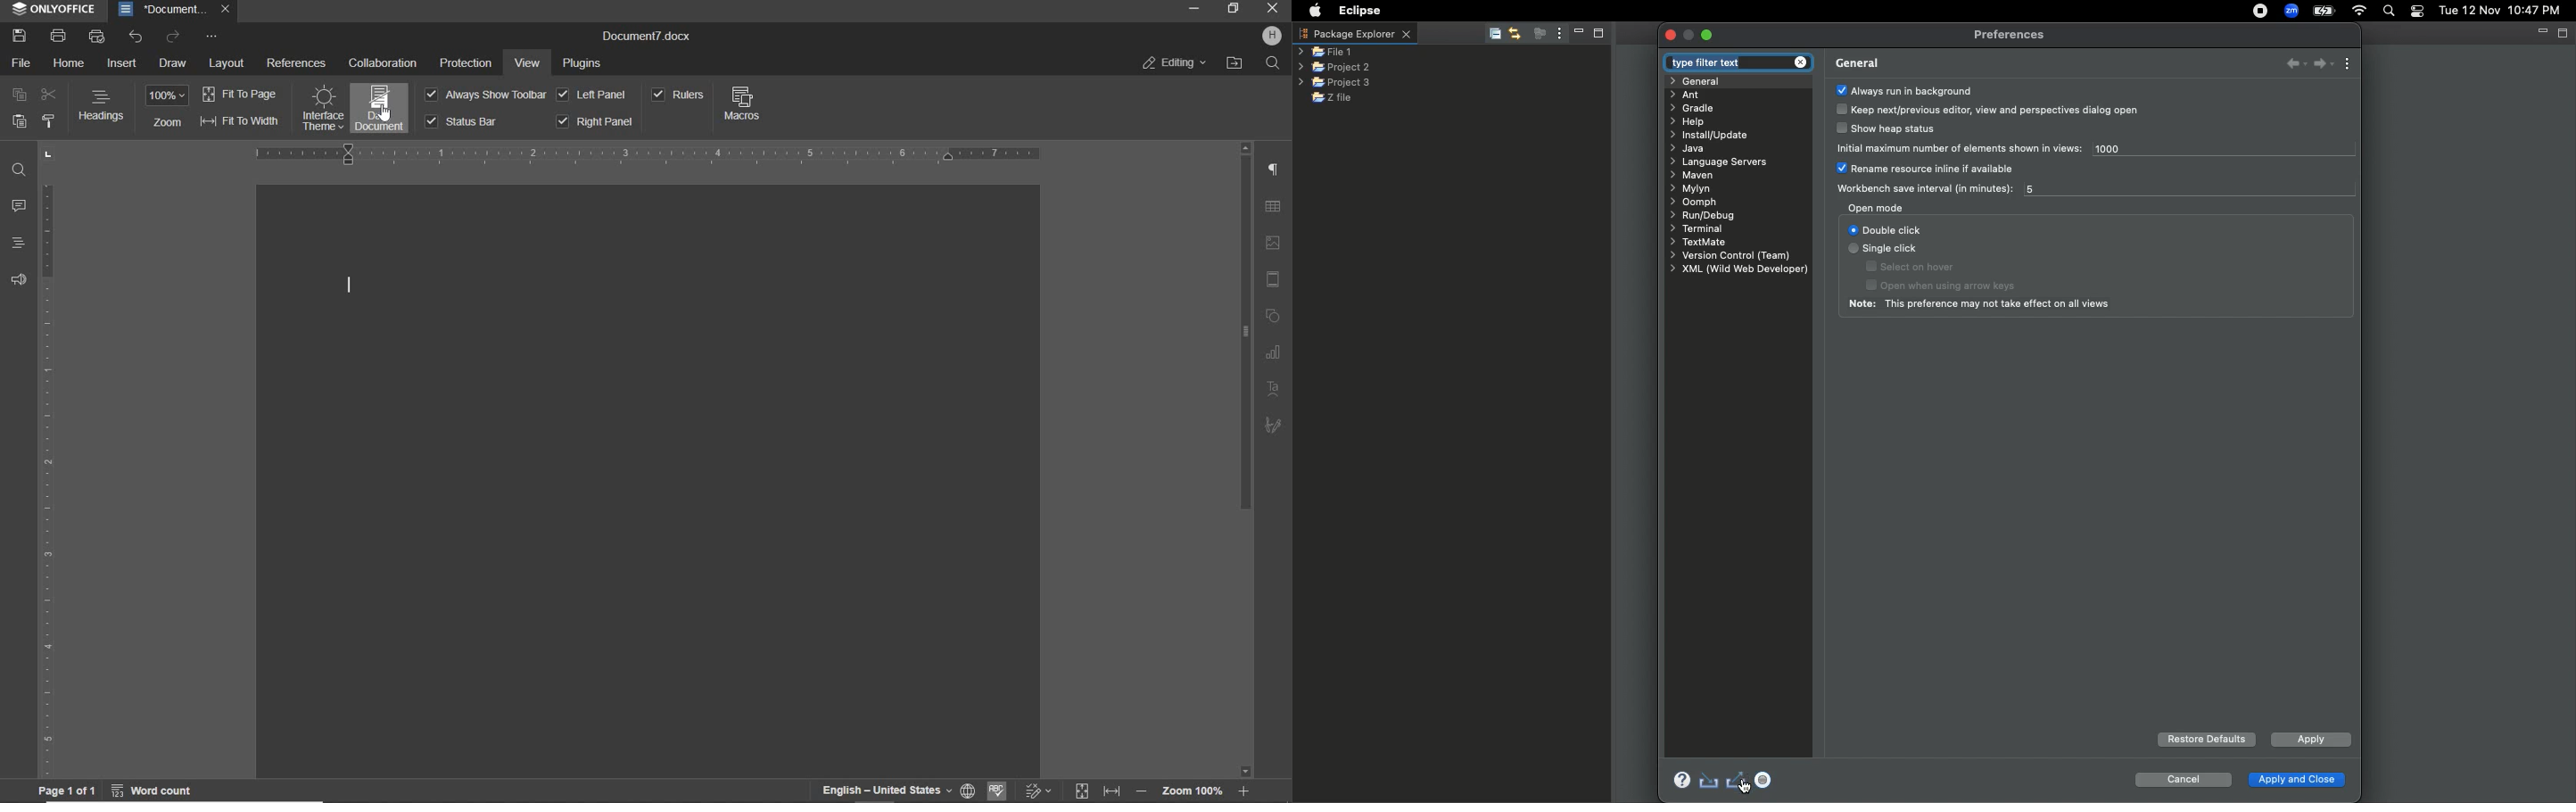  I want to click on Show heap status, so click(1890, 130).